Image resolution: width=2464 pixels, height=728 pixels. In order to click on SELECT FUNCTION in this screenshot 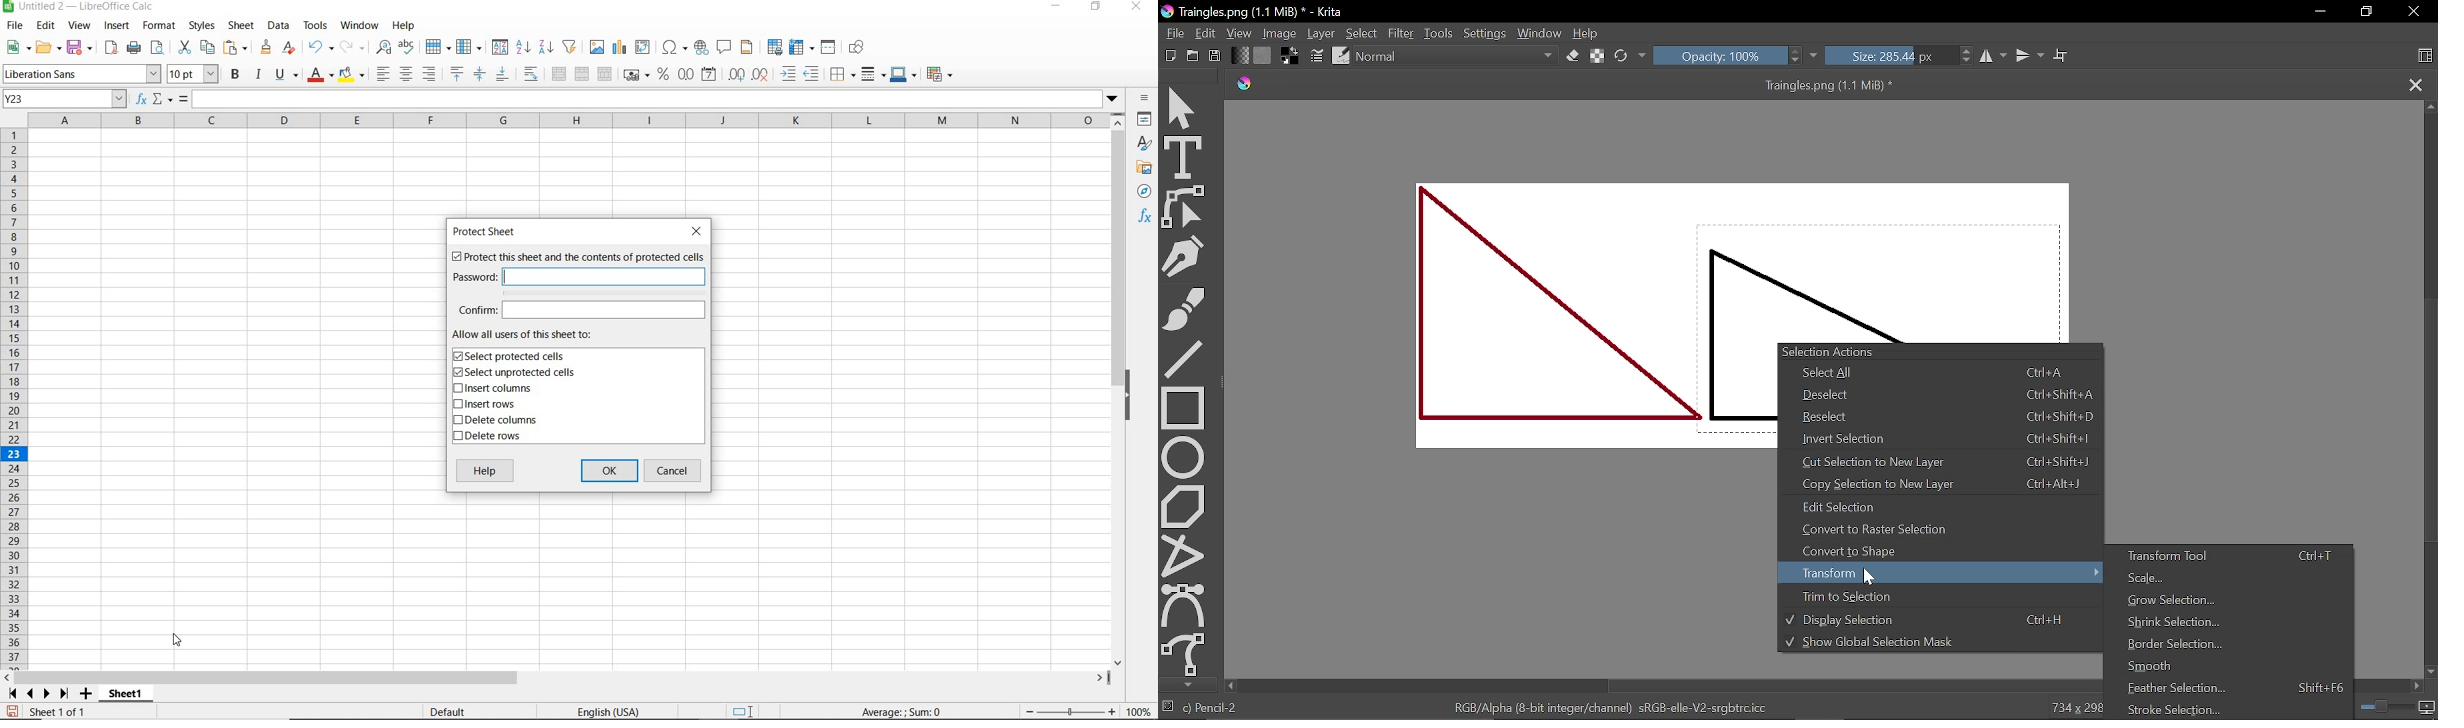, I will do `click(163, 100)`.